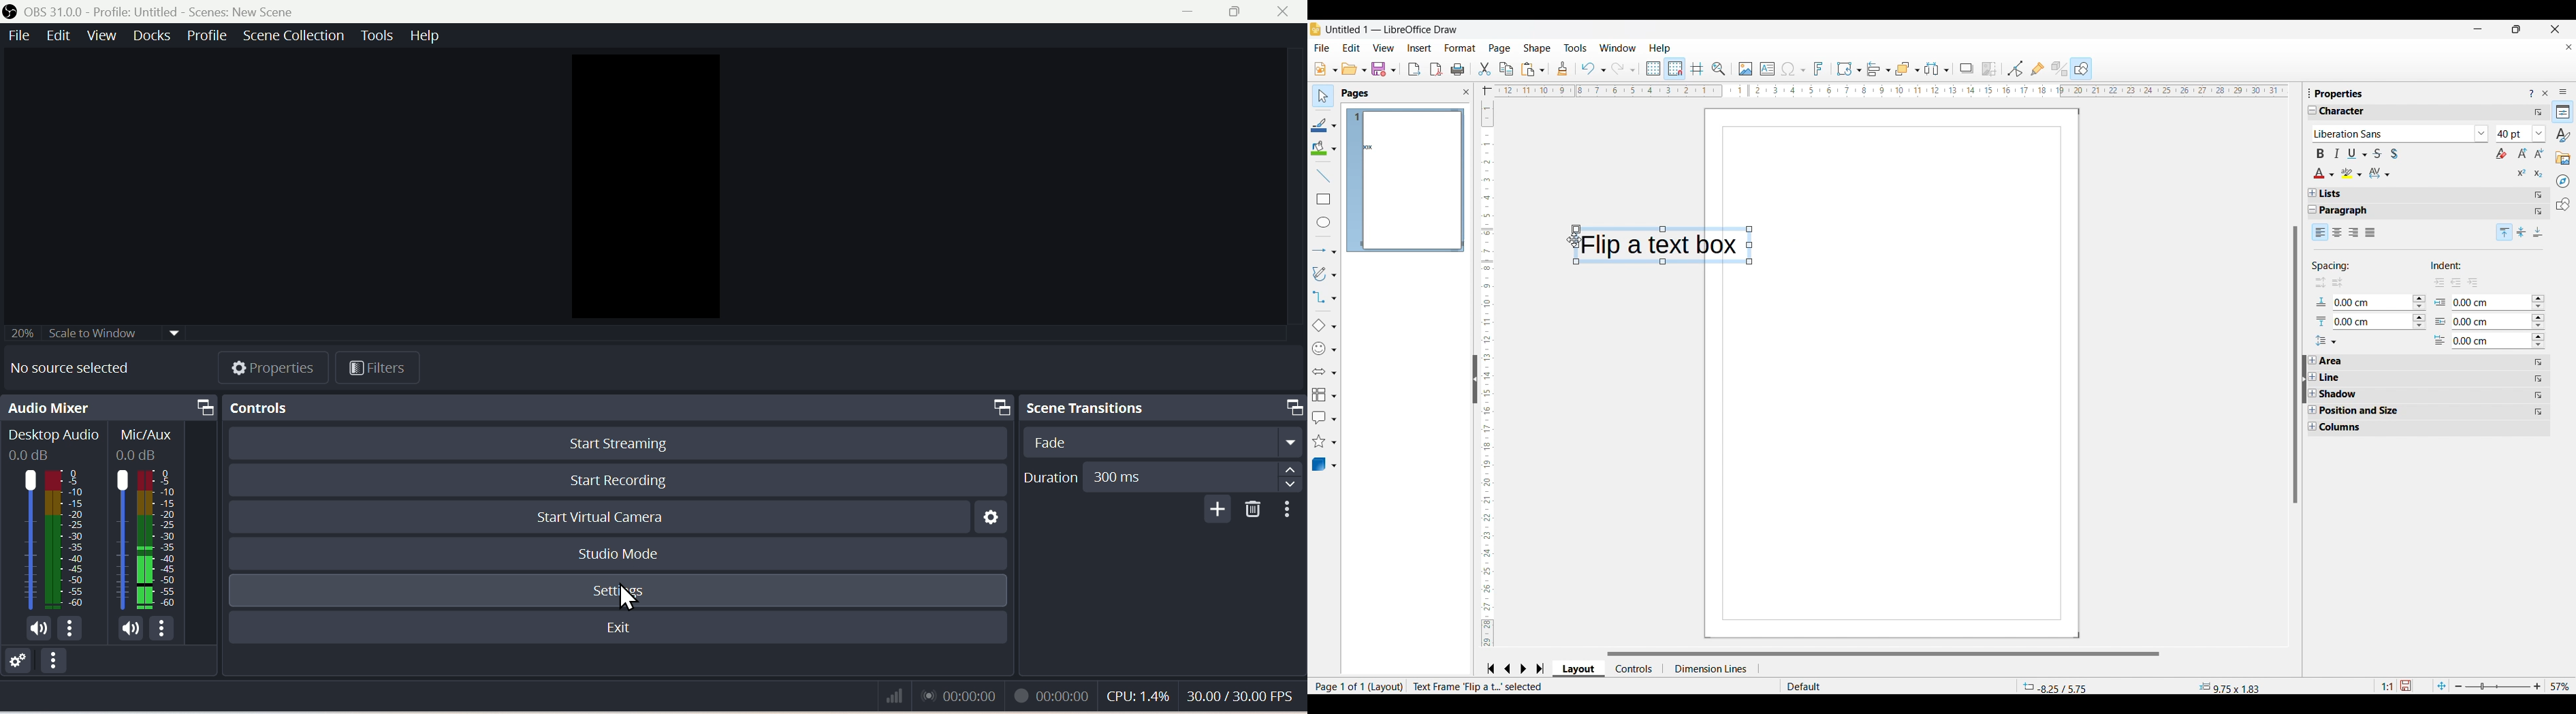 The height and width of the screenshot is (728, 2576). What do you see at coordinates (2456, 284) in the screenshot?
I see `left indent` at bounding box center [2456, 284].